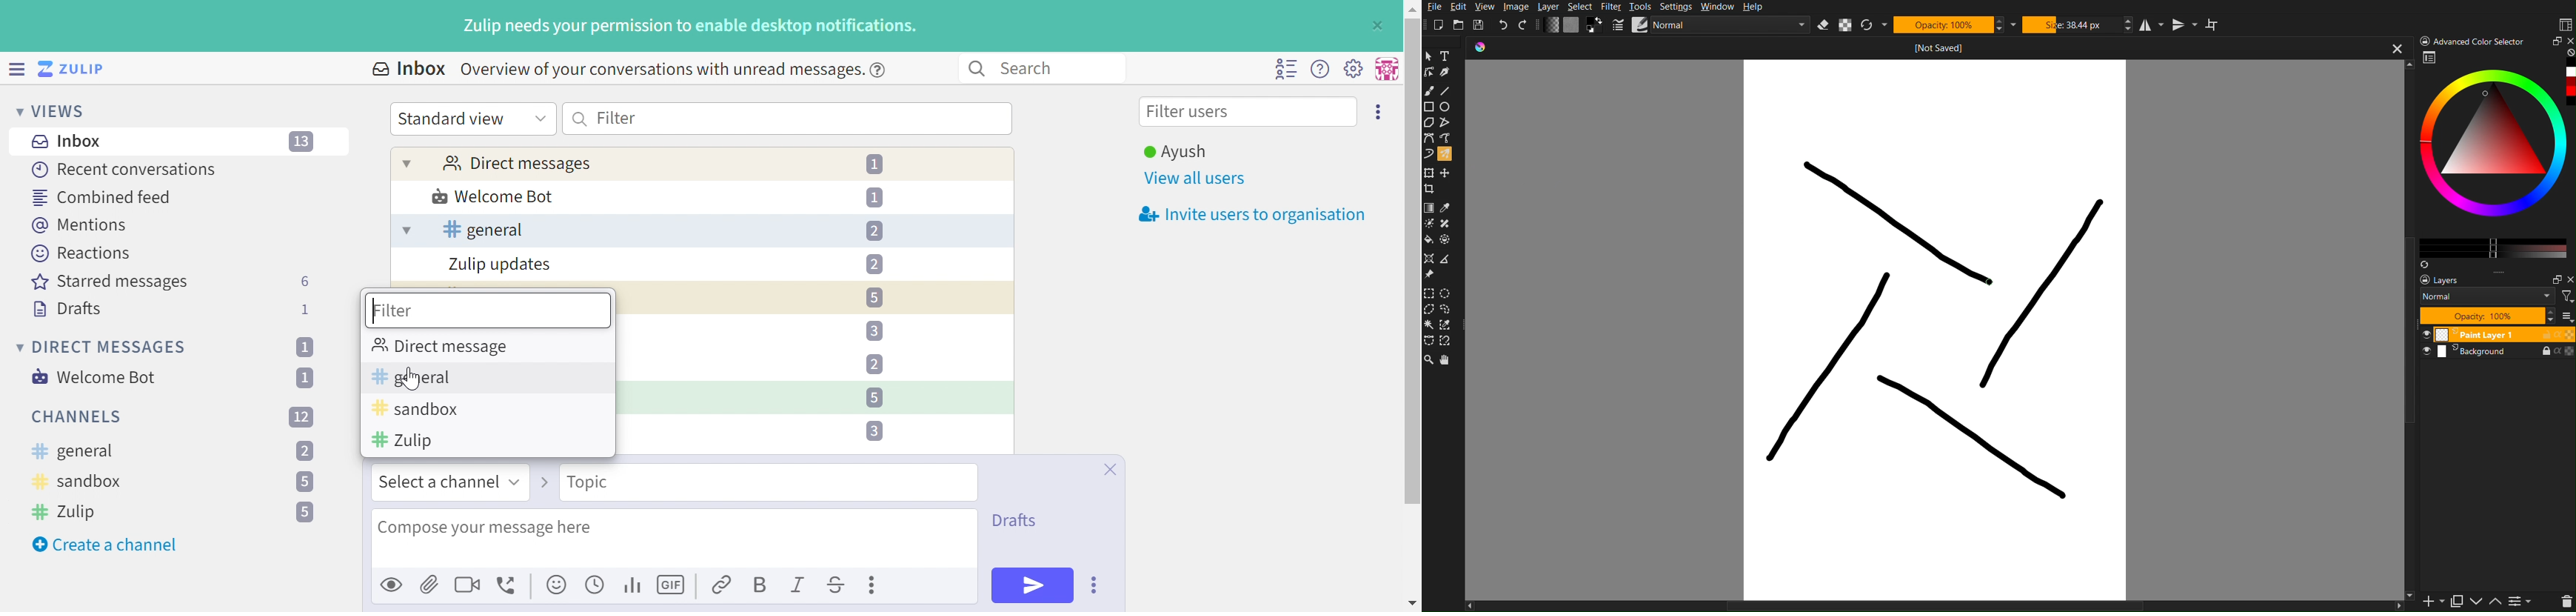 Image resolution: width=2576 pixels, height=616 pixels. Describe the element at coordinates (1449, 293) in the screenshot. I see `Ellipse selection Tool` at that location.